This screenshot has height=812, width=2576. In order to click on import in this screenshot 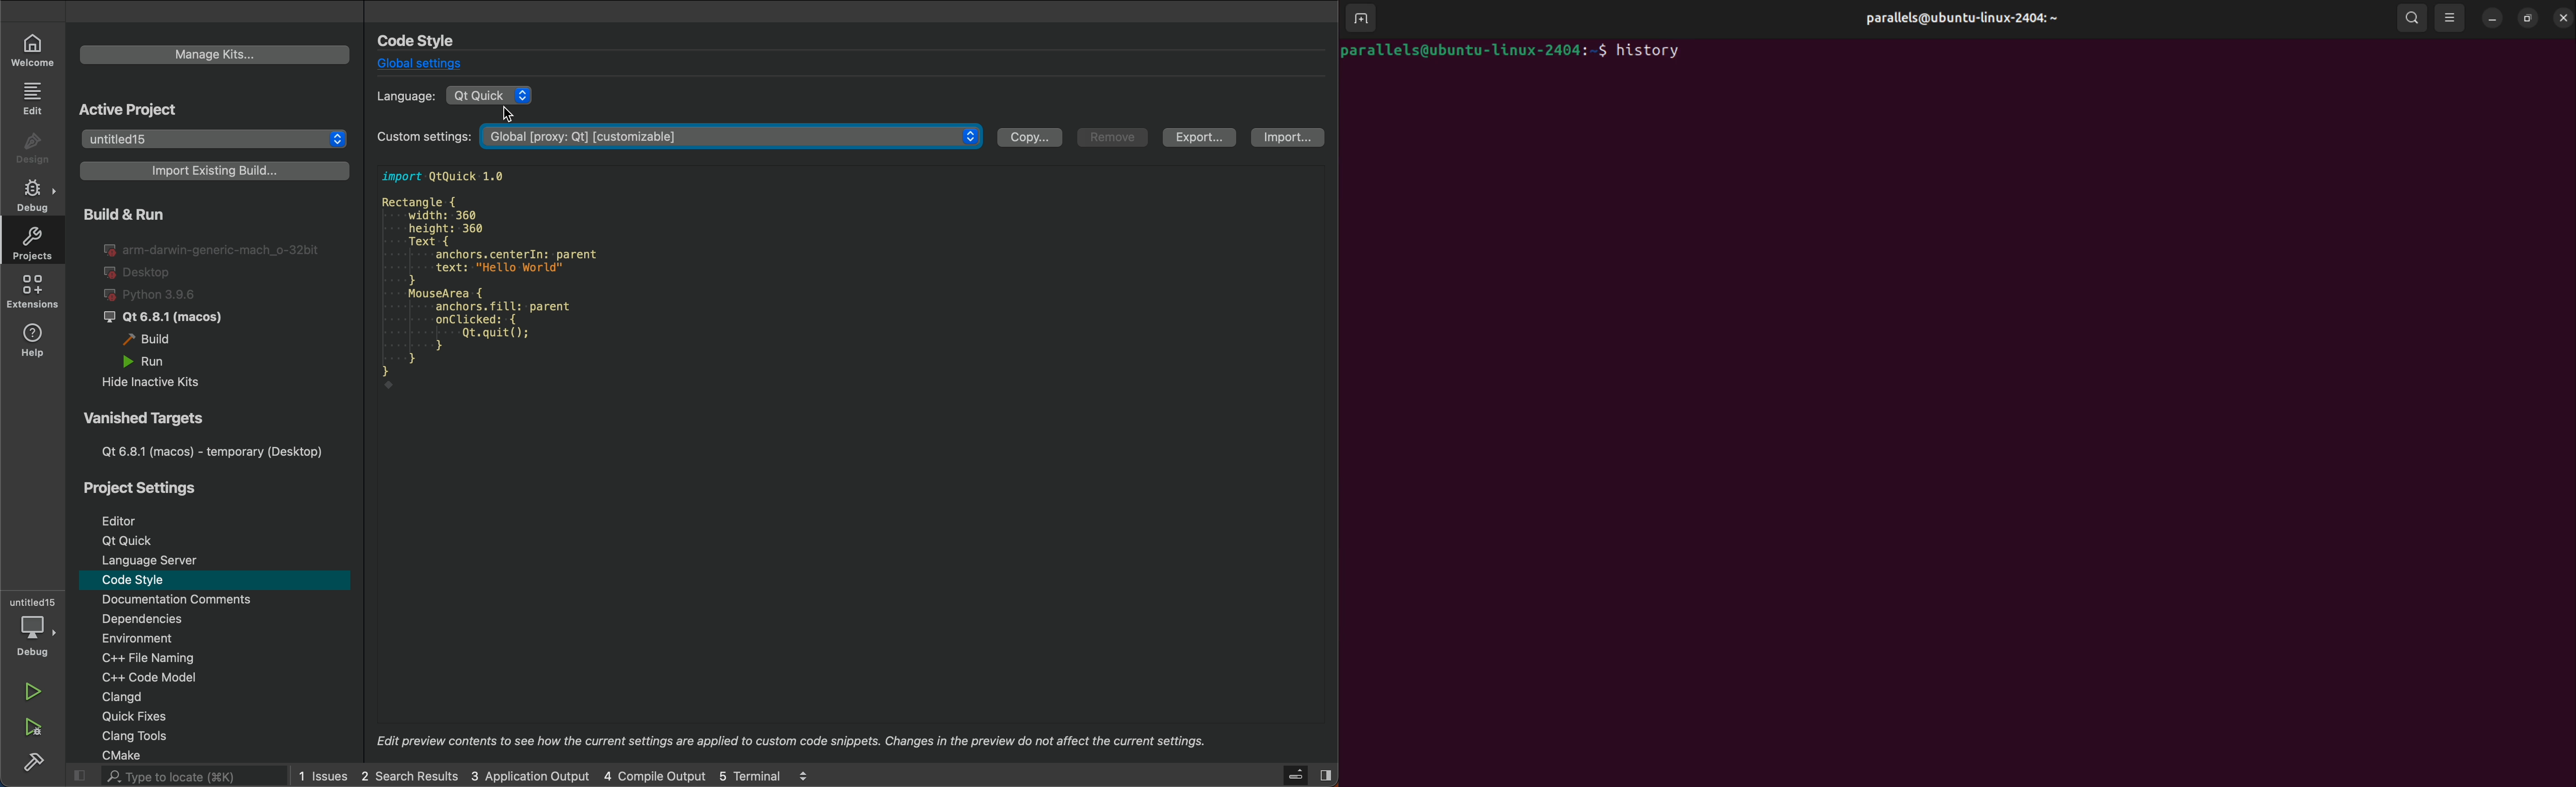, I will do `click(1292, 139)`.